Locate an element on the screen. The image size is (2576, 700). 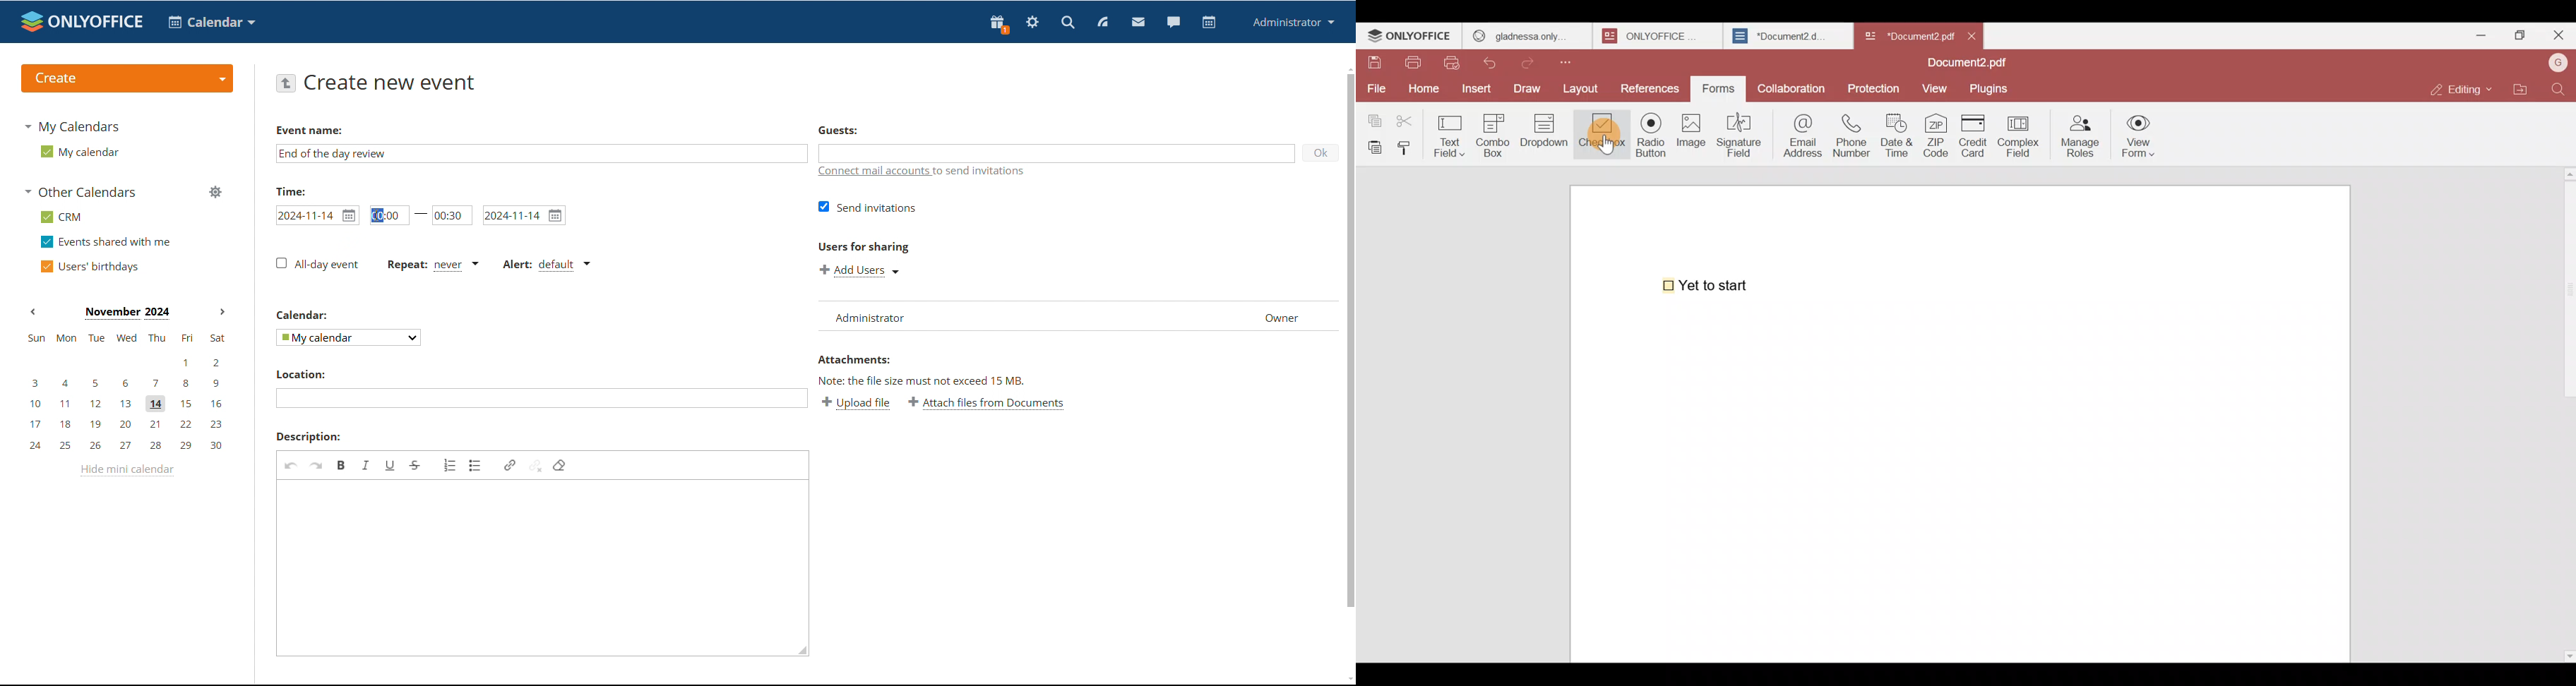
ZIP code is located at coordinates (1935, 137).